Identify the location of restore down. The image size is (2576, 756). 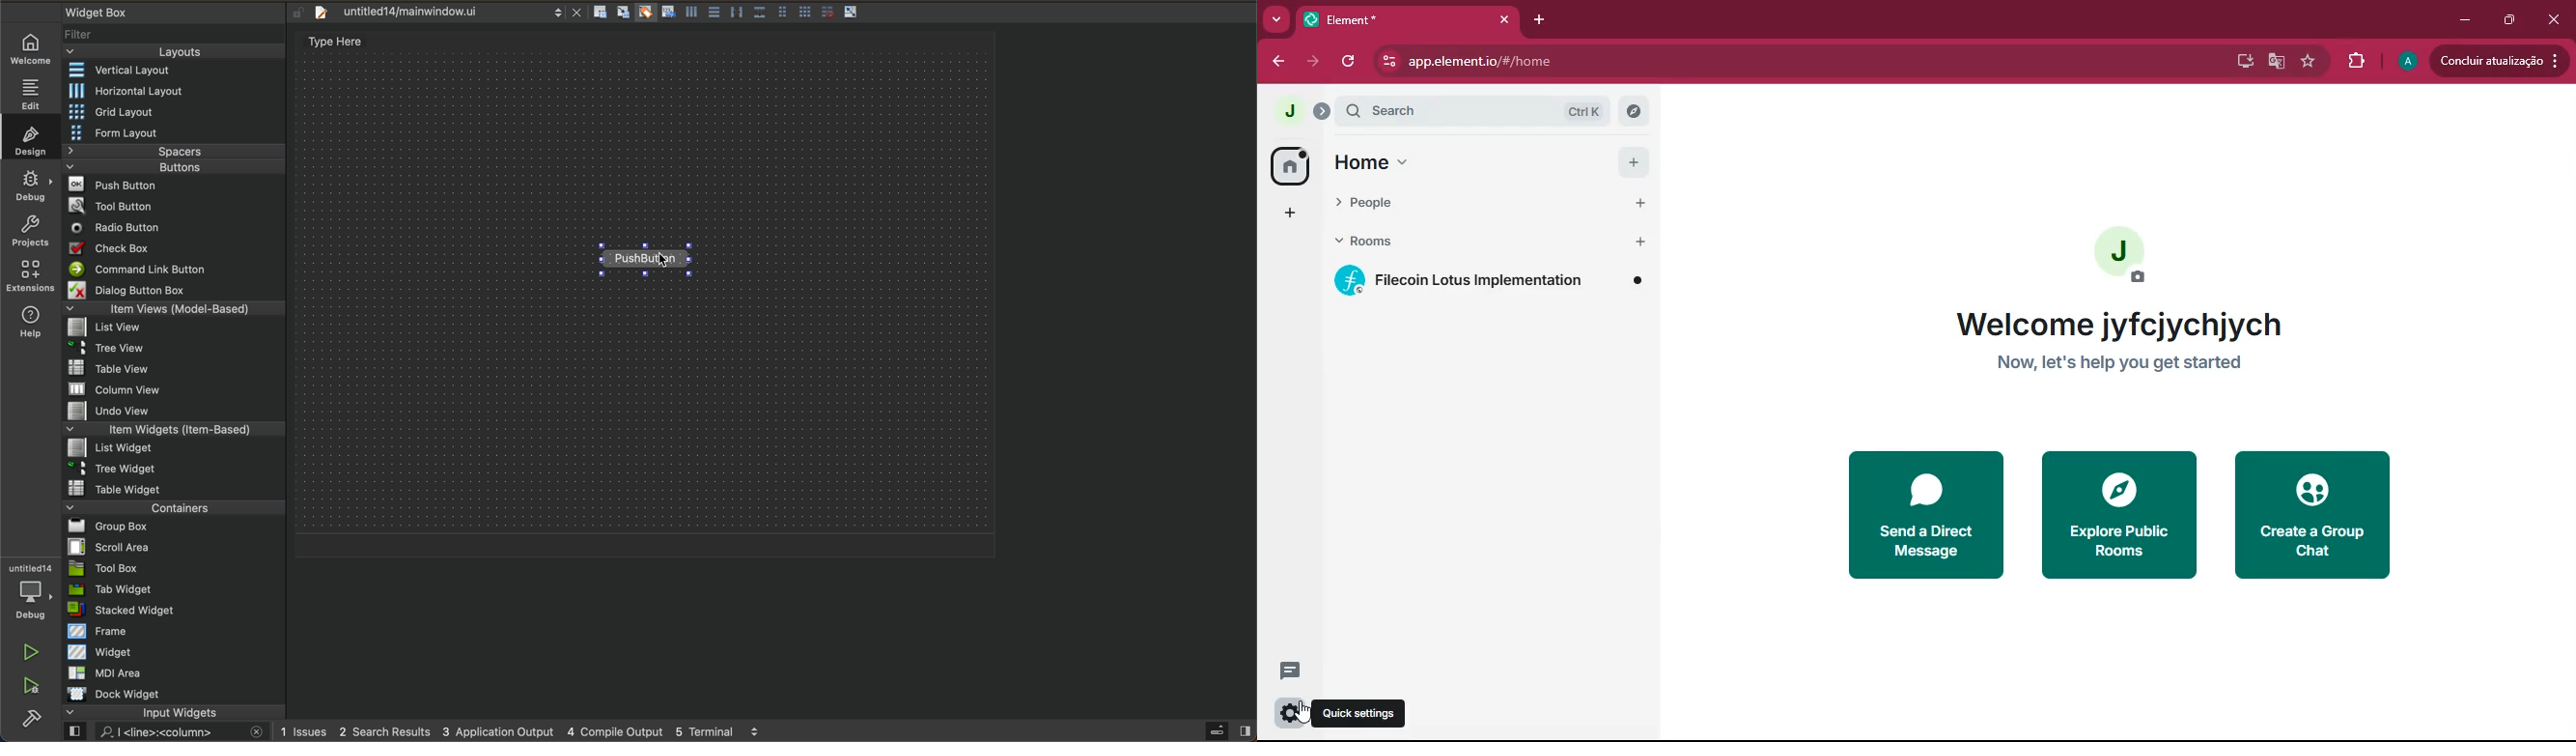
(2508, 21).